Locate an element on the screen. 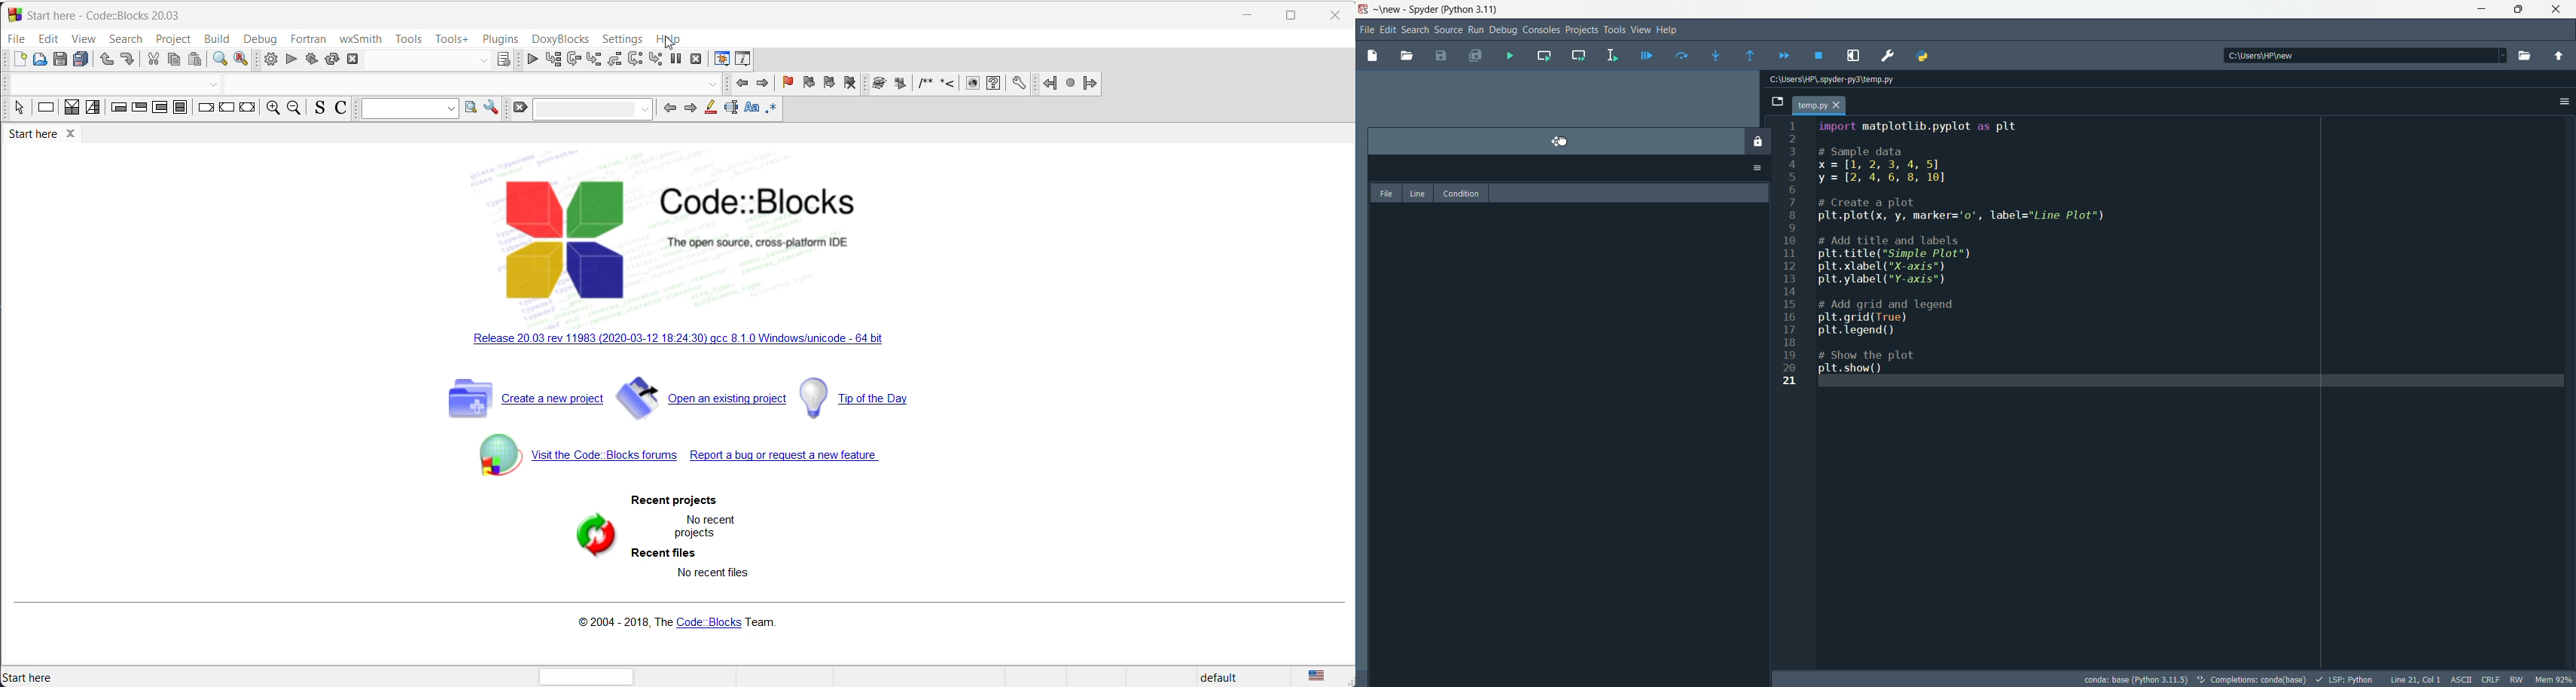 This screenshot has width=2576, height=700. step out is located at coordinates (615, 61).